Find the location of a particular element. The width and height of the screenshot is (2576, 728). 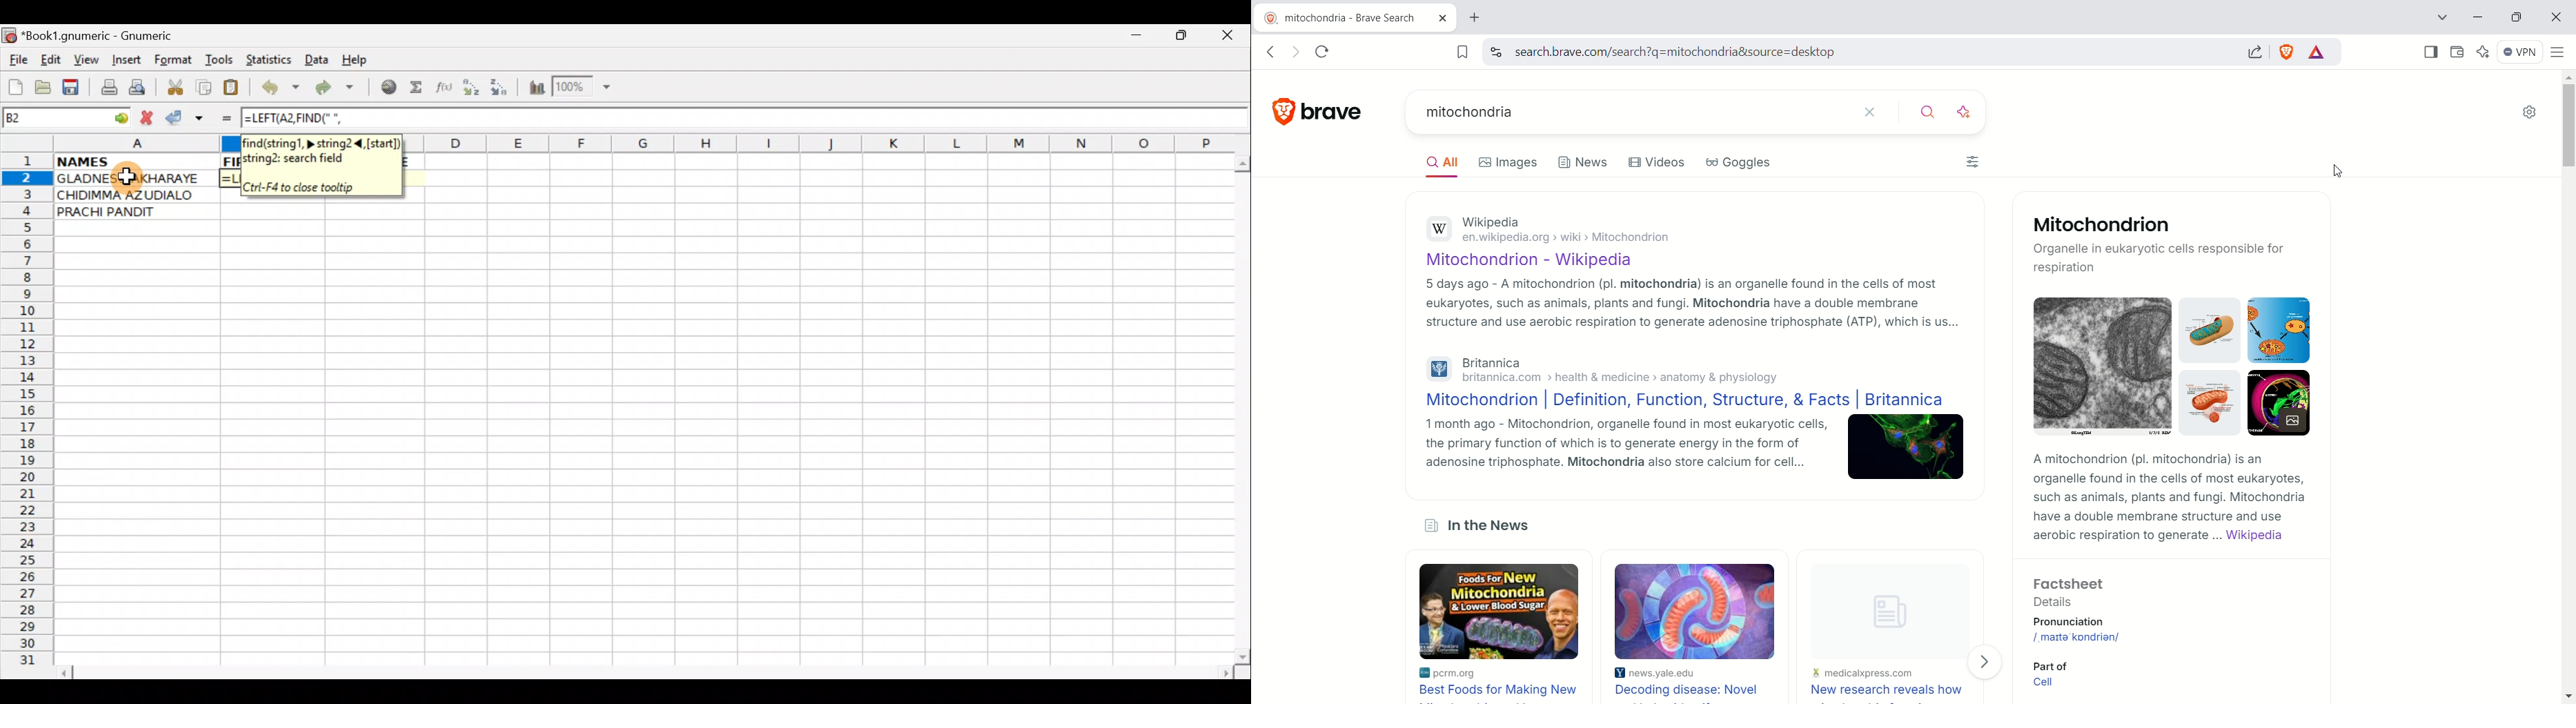

GLADNESS AKHARAYE is located at coordinates (134, 178).